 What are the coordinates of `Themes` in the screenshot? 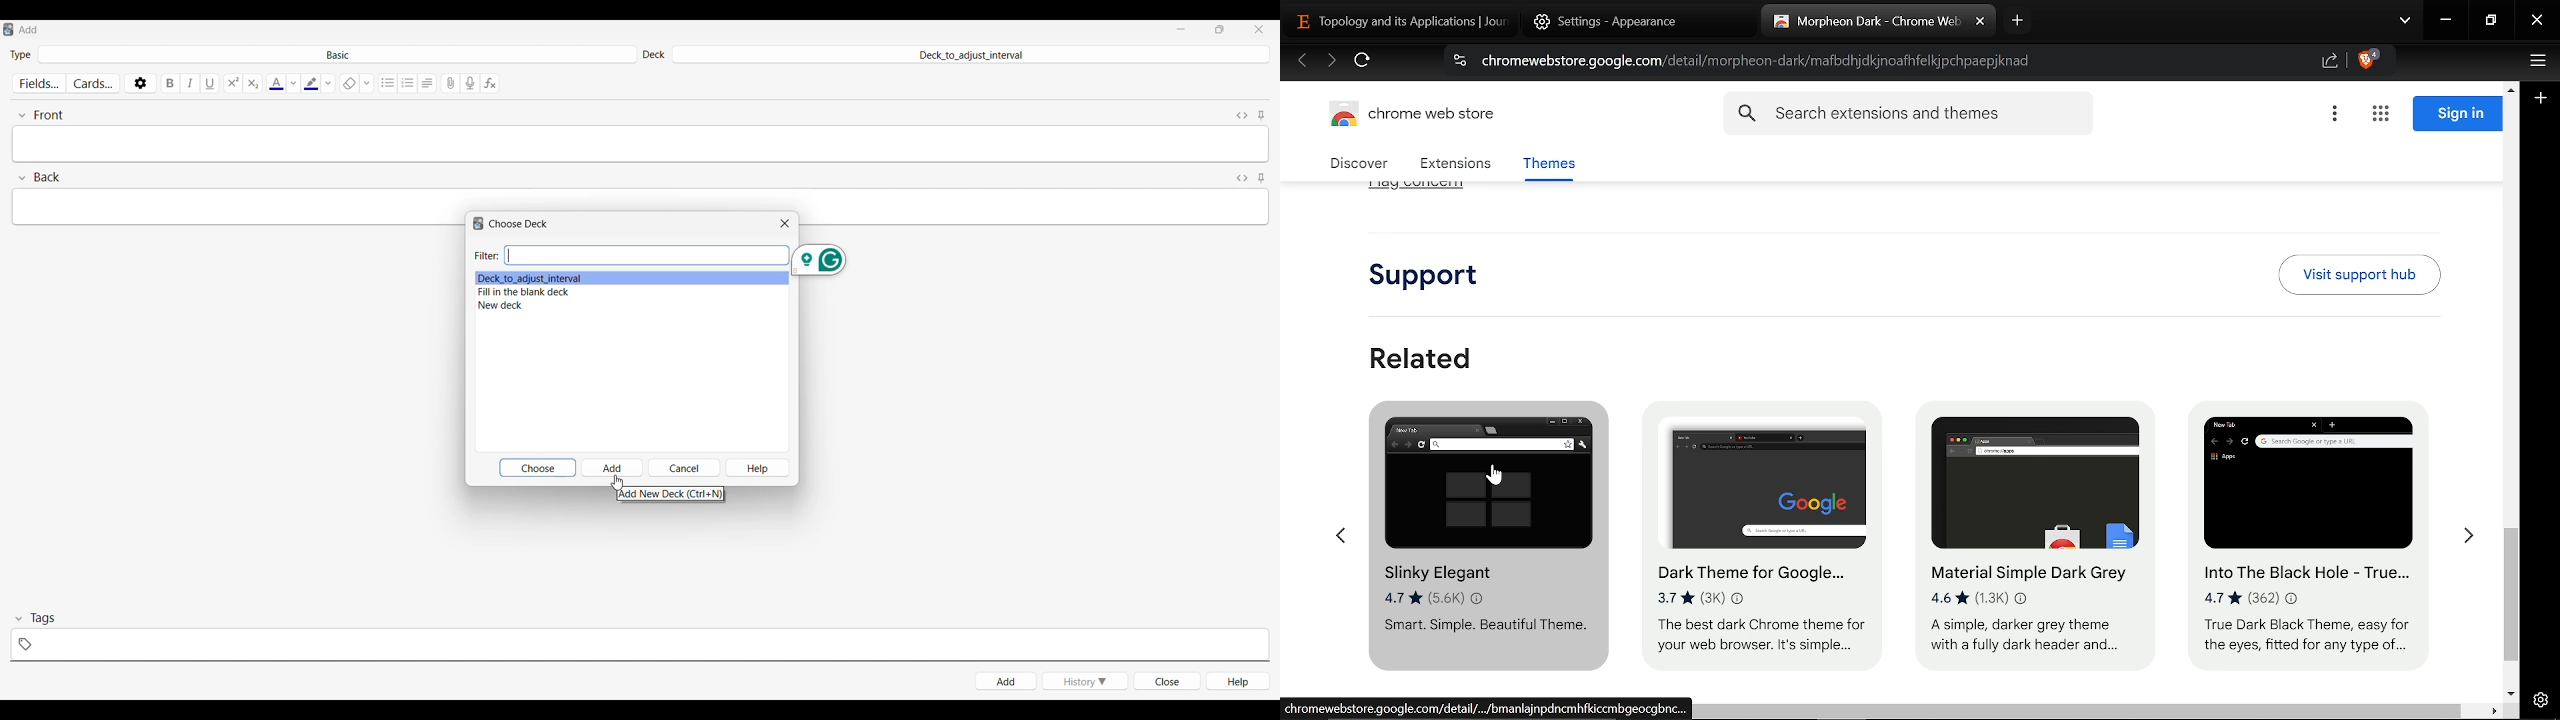 It's located at (1548, 167).